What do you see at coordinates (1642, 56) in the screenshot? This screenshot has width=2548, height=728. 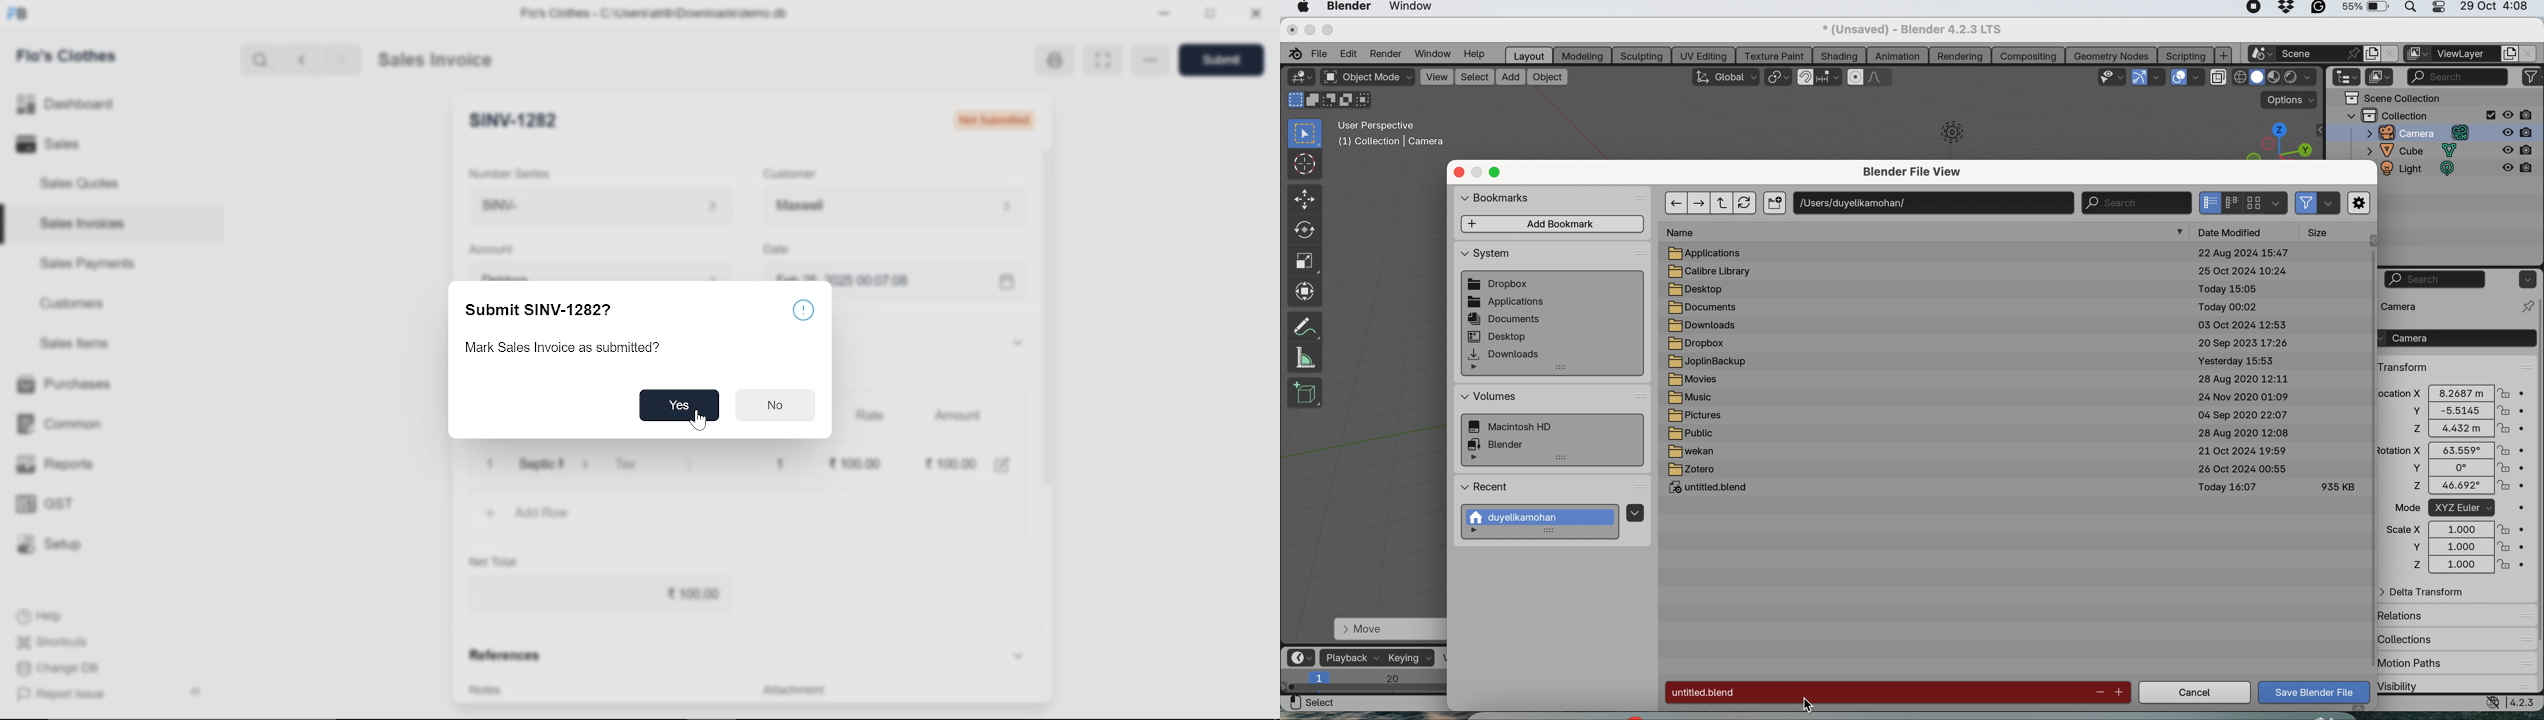 I see `sculpting` at bounding box center [1642, 56].